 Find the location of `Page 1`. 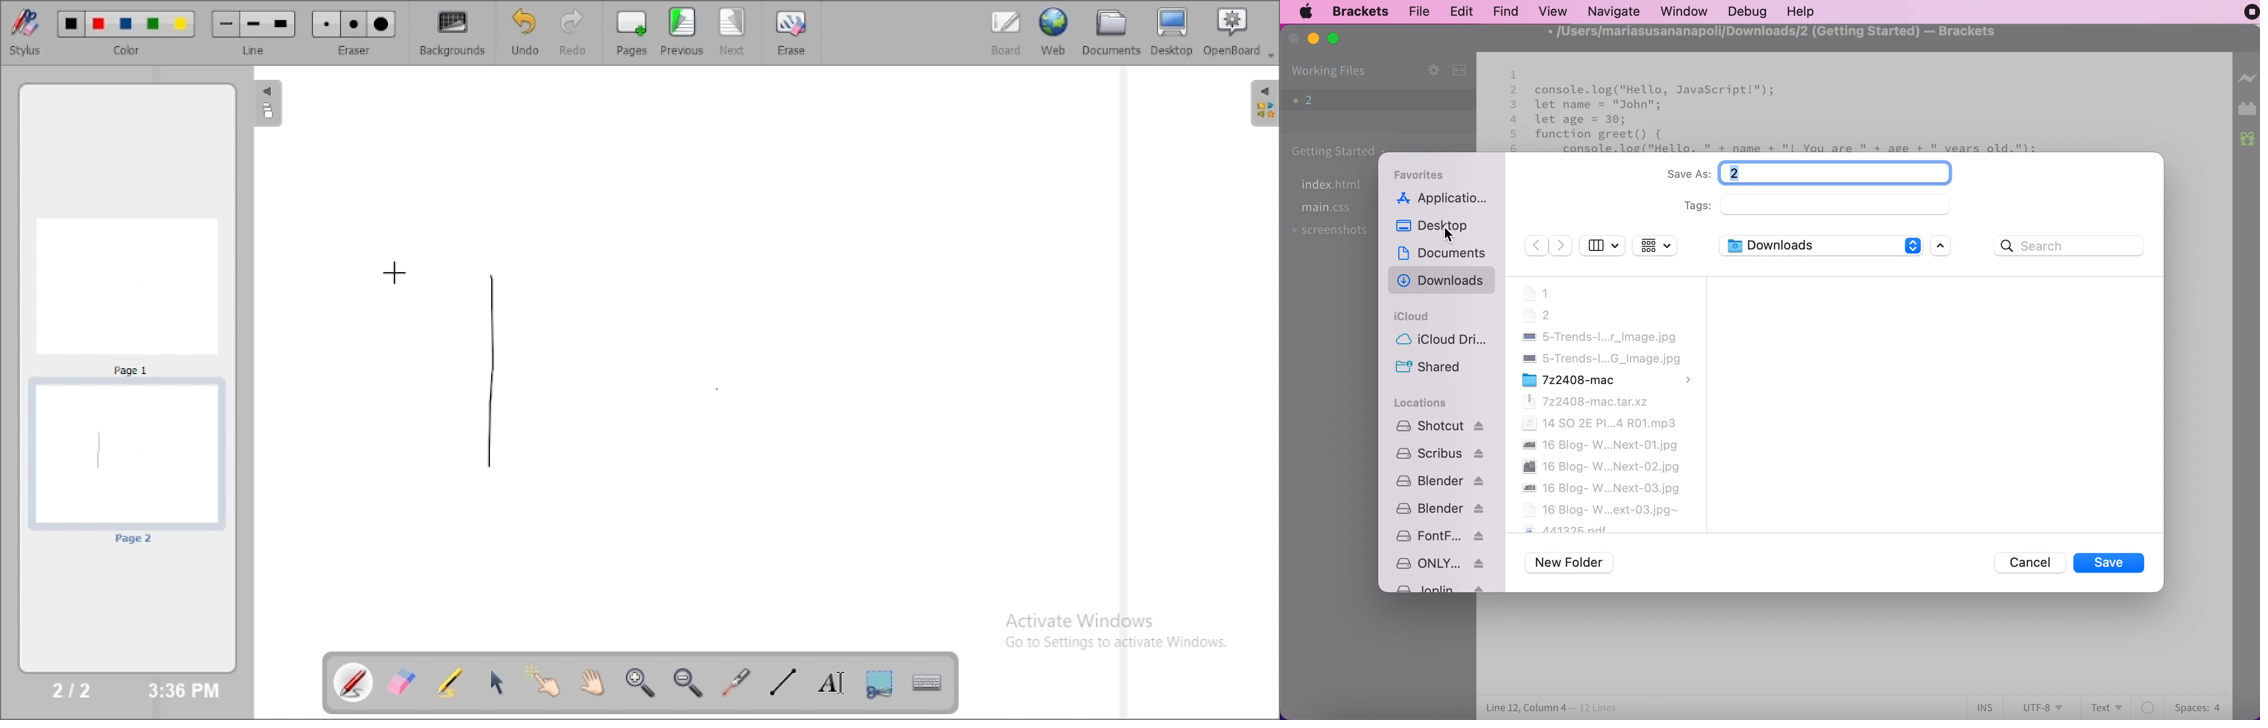

Page 1 is located at coordinates (127, 295).